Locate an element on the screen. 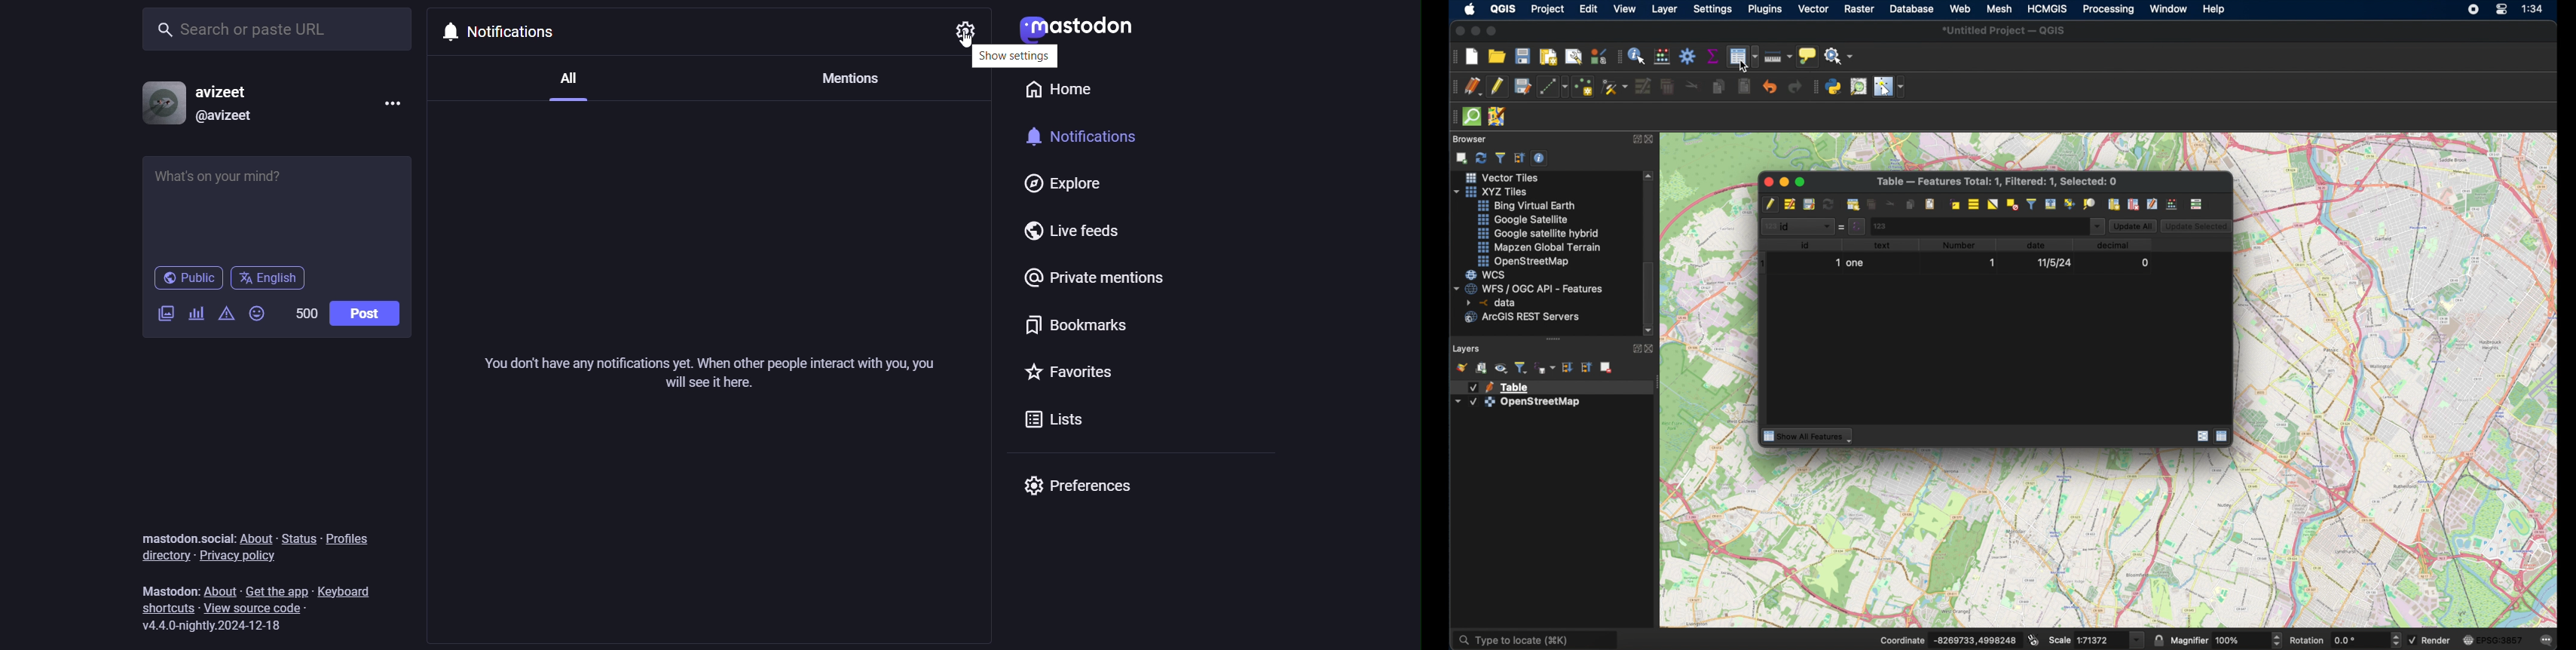  cursor is located at coordinates (1746, 66).